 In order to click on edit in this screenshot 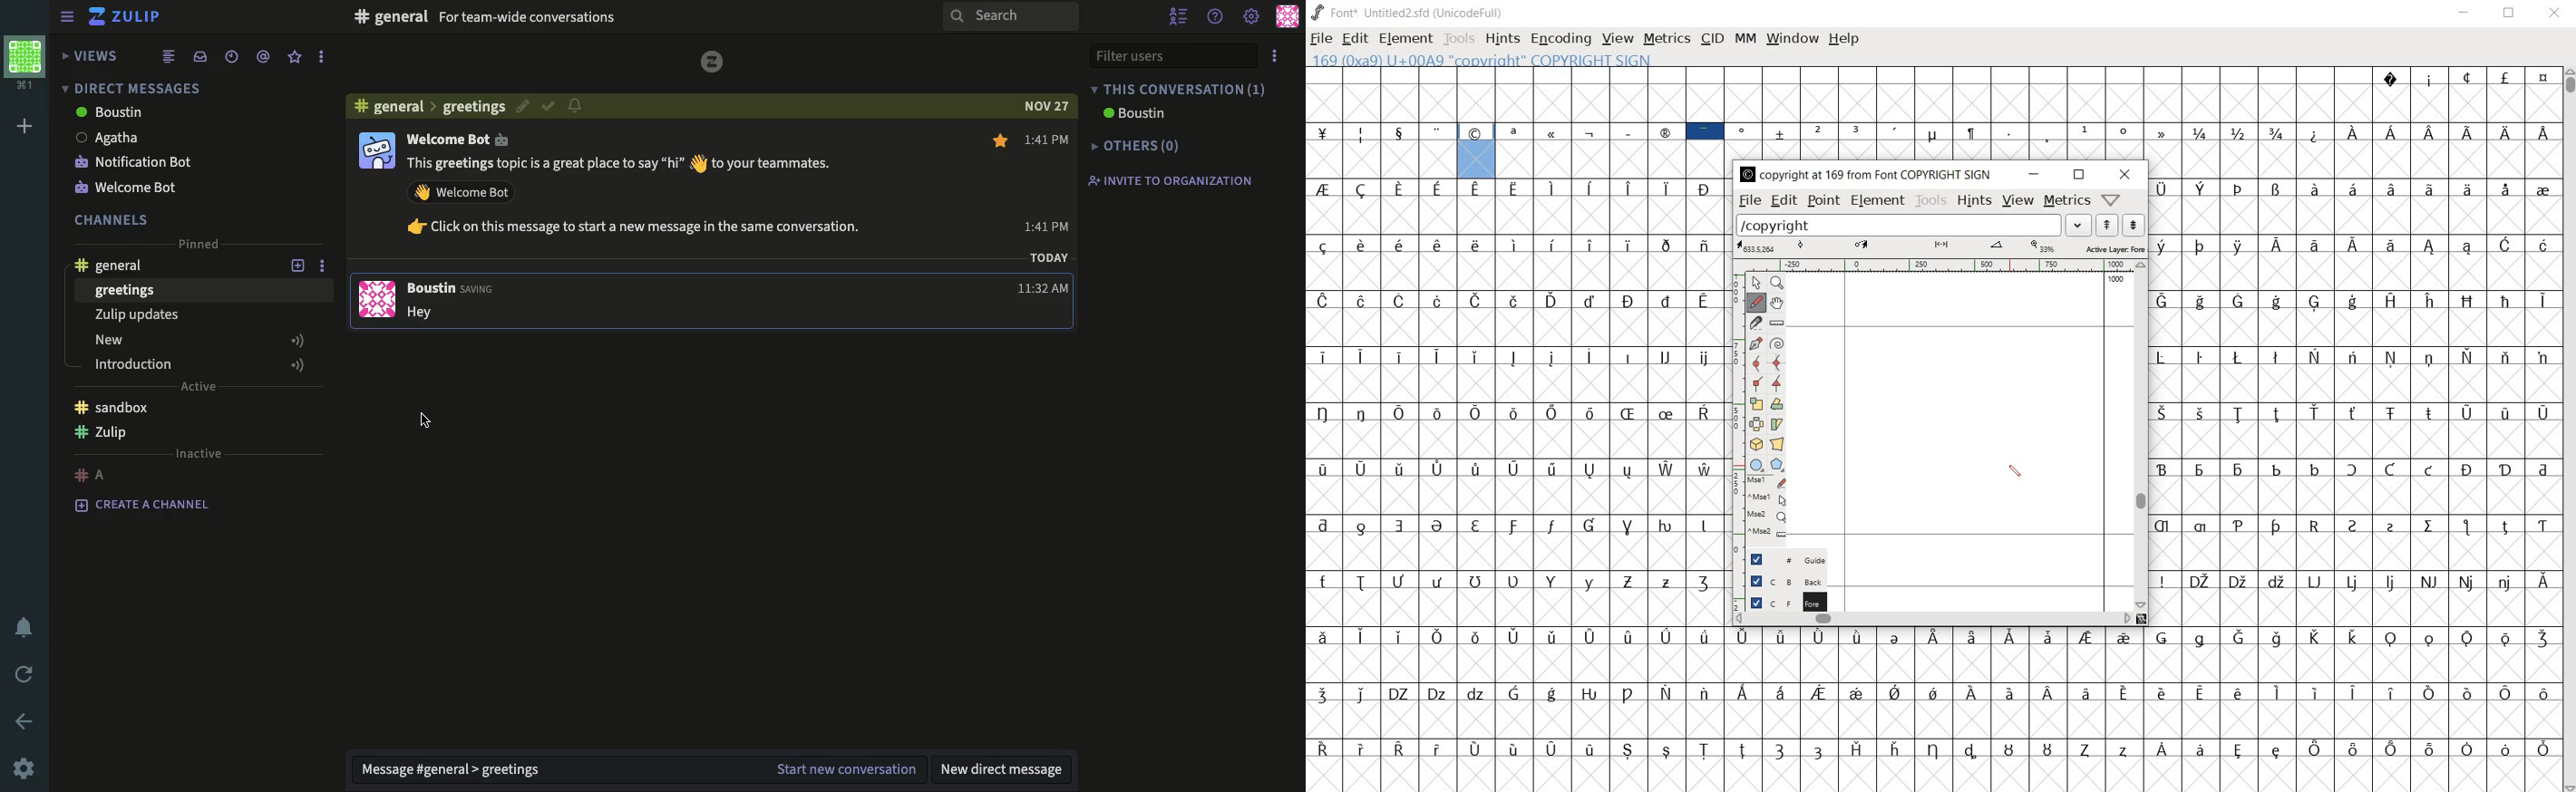, I will do `click(1353, 37)`.